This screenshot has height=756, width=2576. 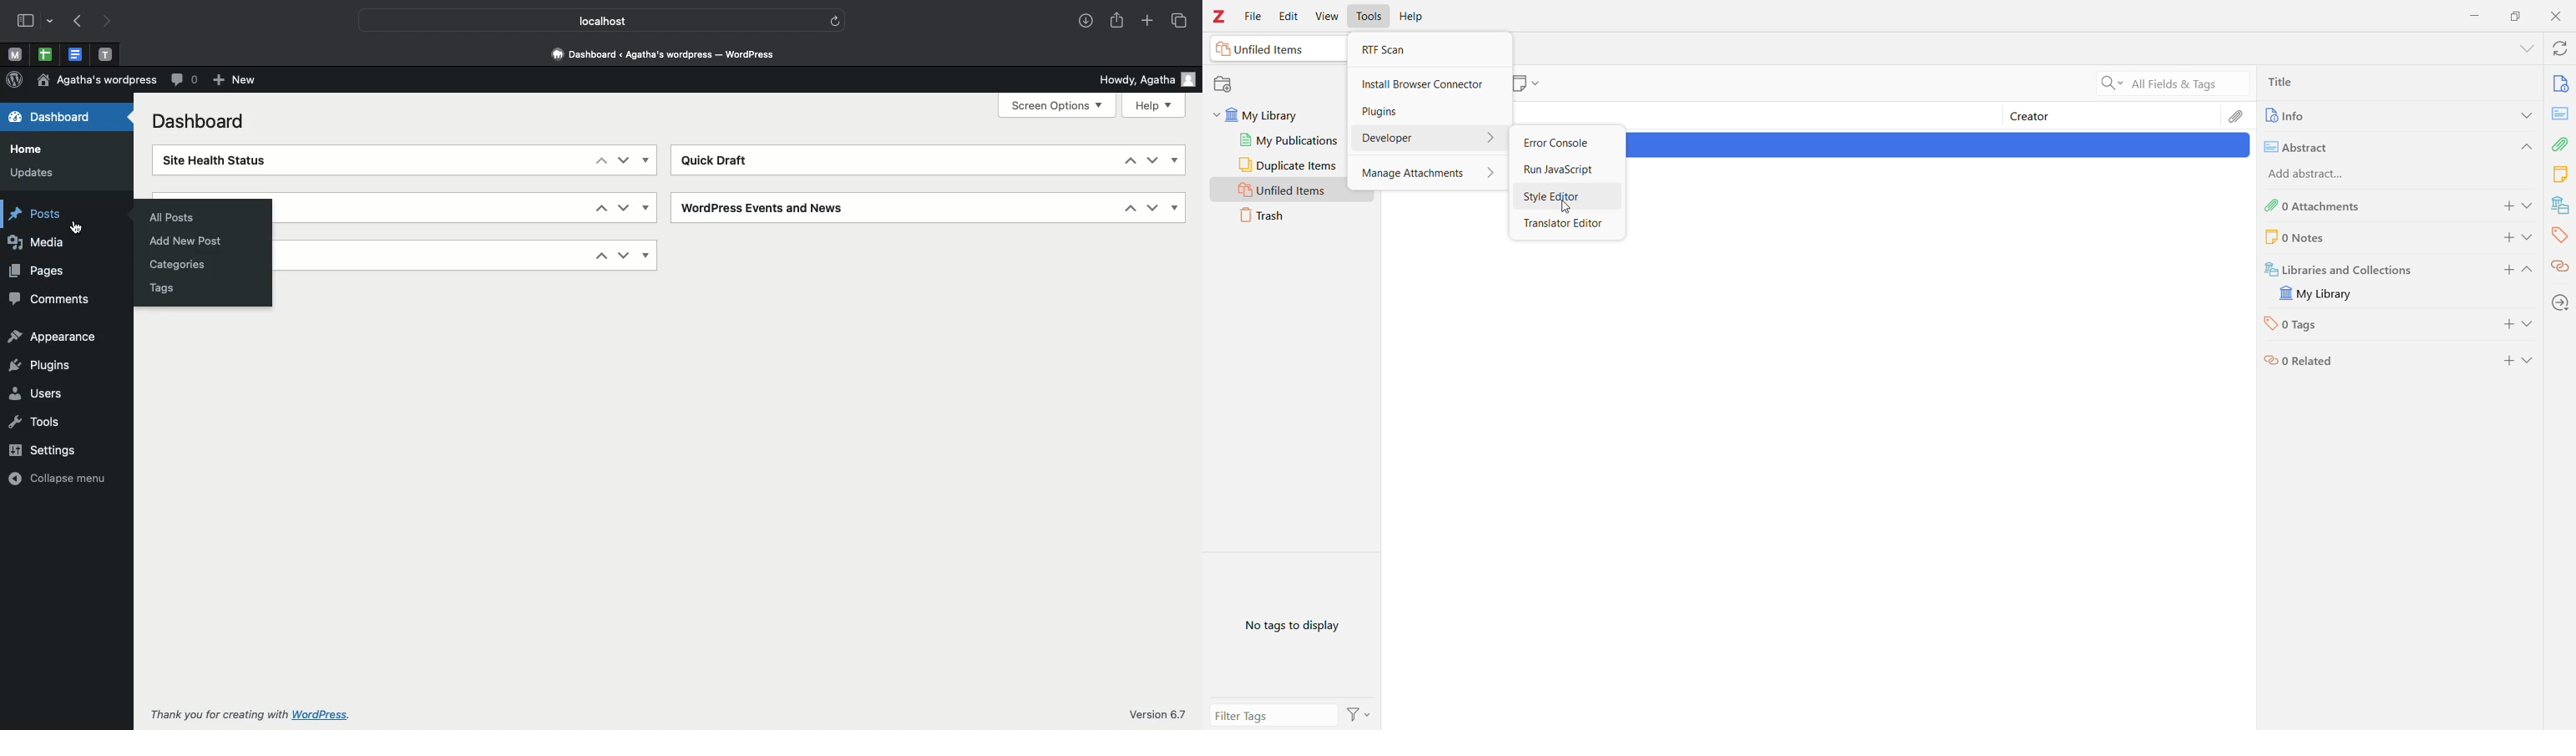 I want to click on Wordpress name, so click(x=96, y=80).